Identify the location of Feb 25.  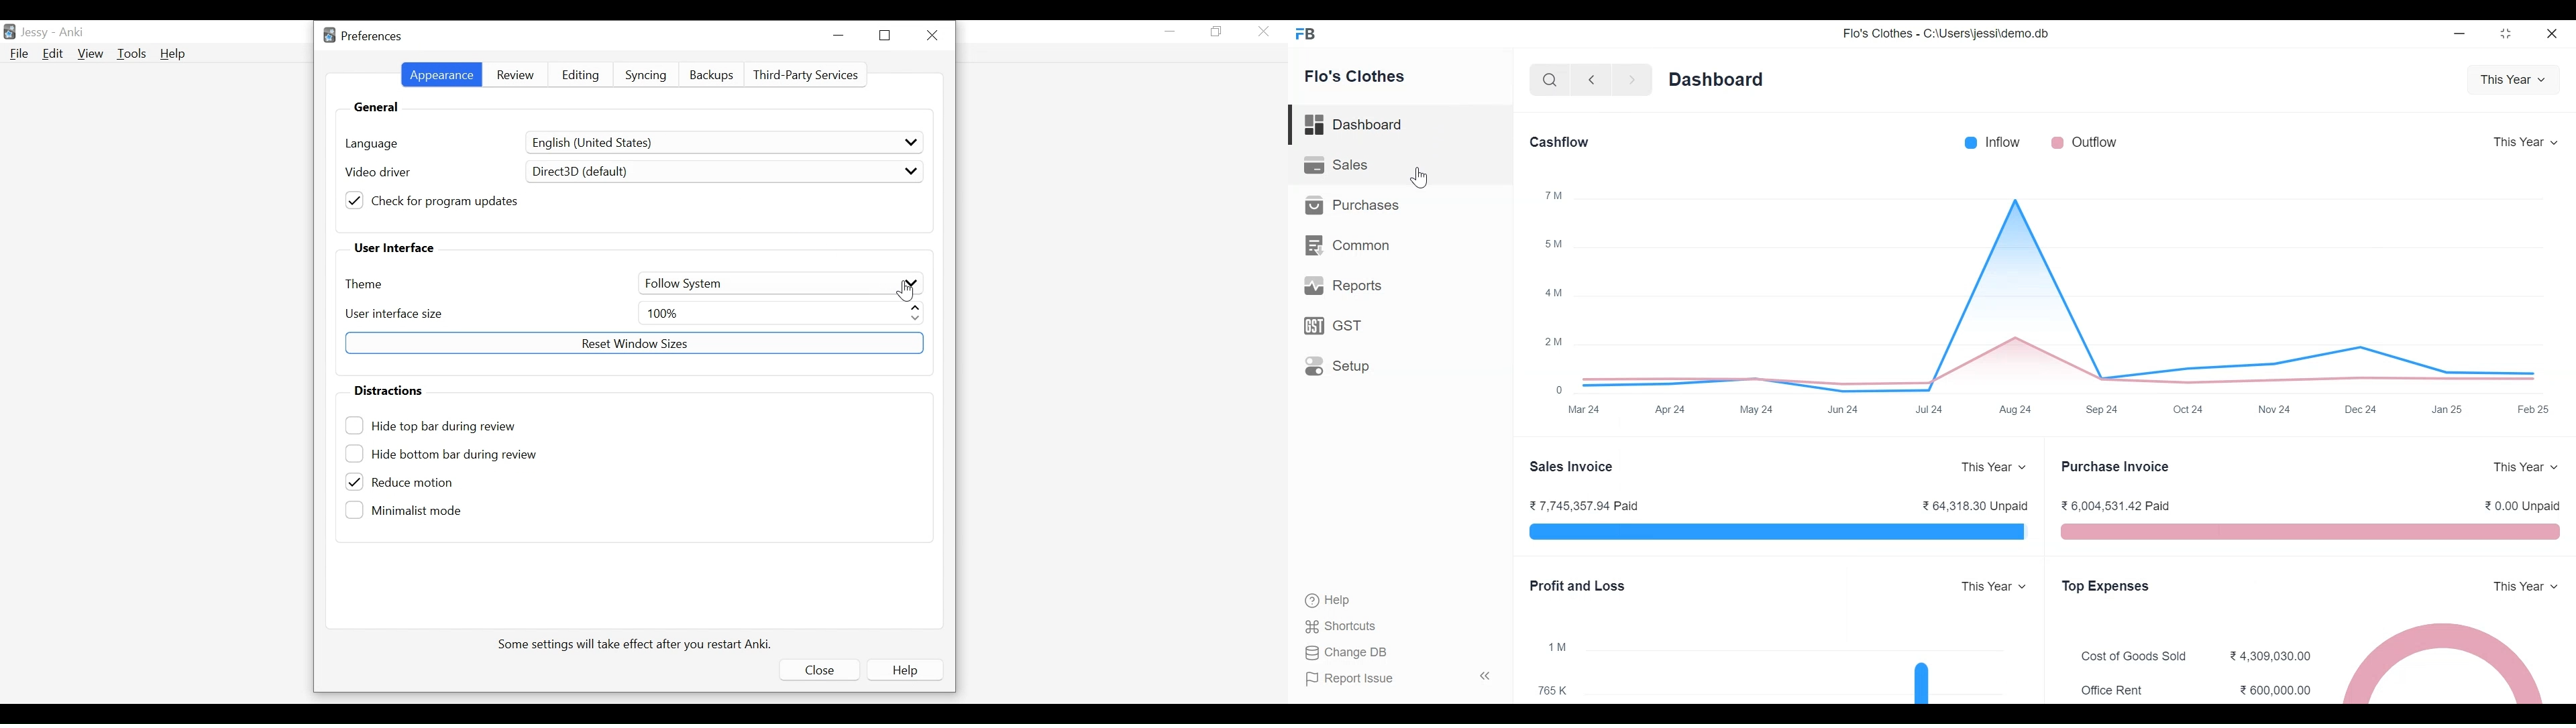
(2533, 409).